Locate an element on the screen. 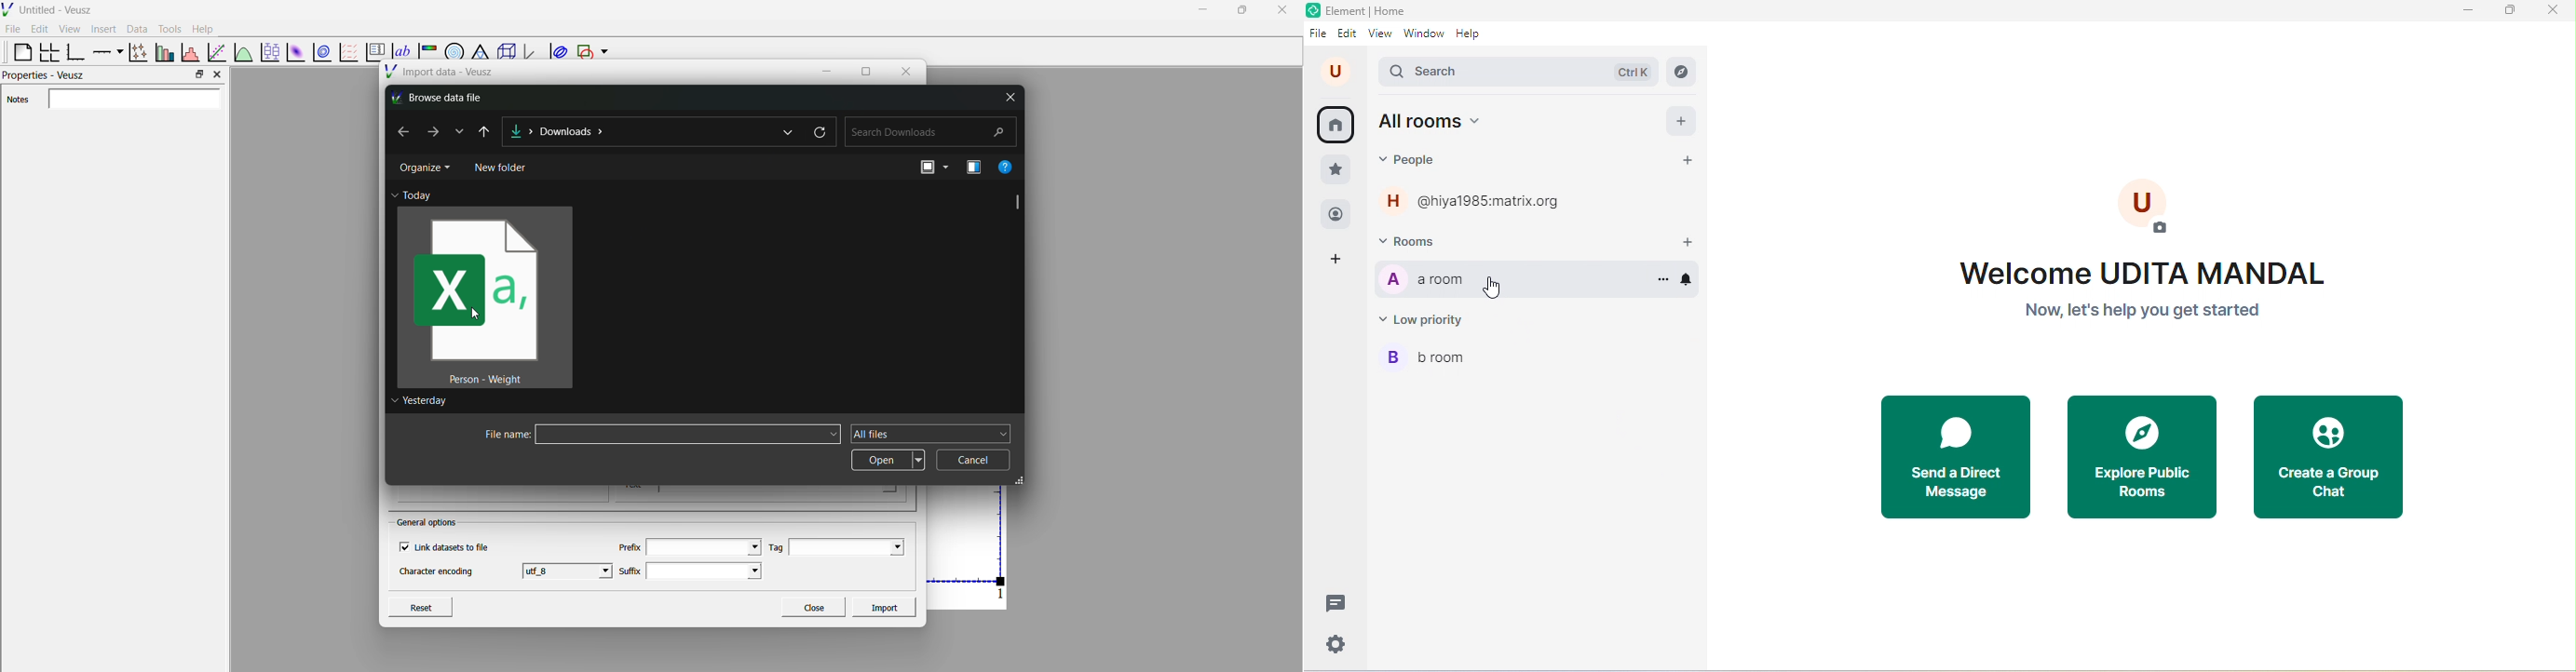 Image resolution: width=2576 pixels, height=672 pixels. favorite is located at coordinates (1335, 170).